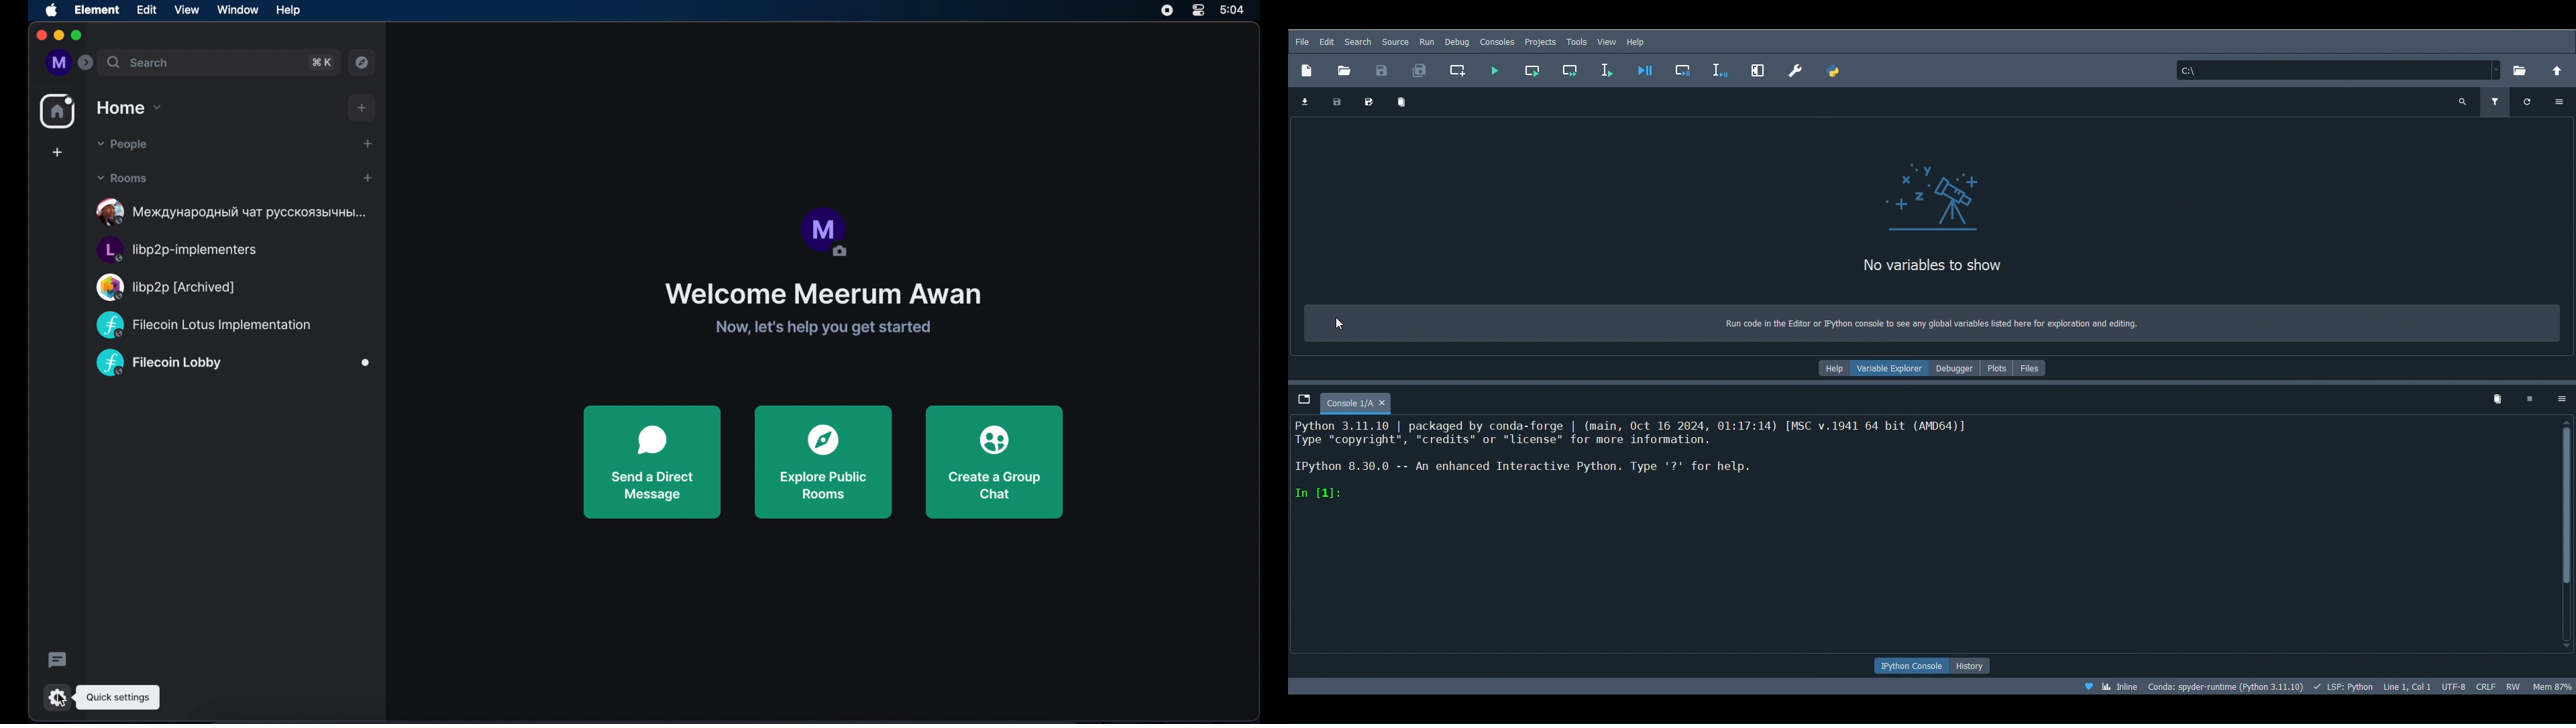  I want to click on Change to parent directory, so click(2559, 69).